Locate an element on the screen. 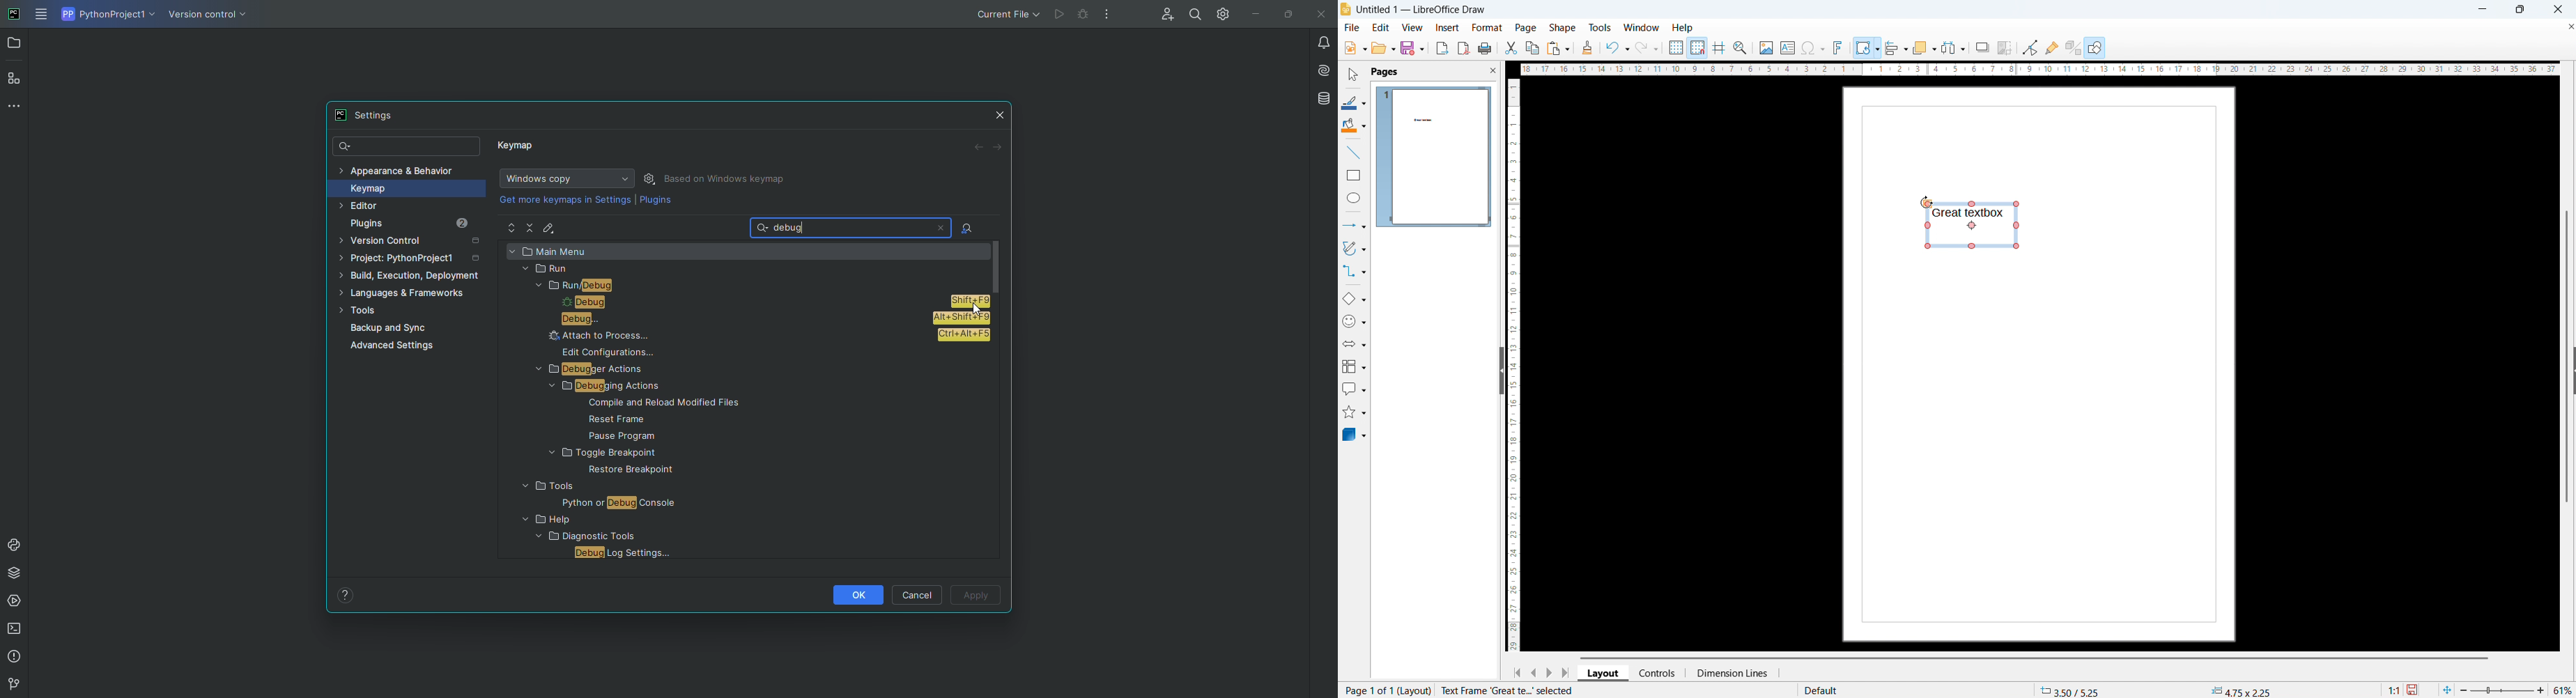  pages is located at coordinates (1384, 71).